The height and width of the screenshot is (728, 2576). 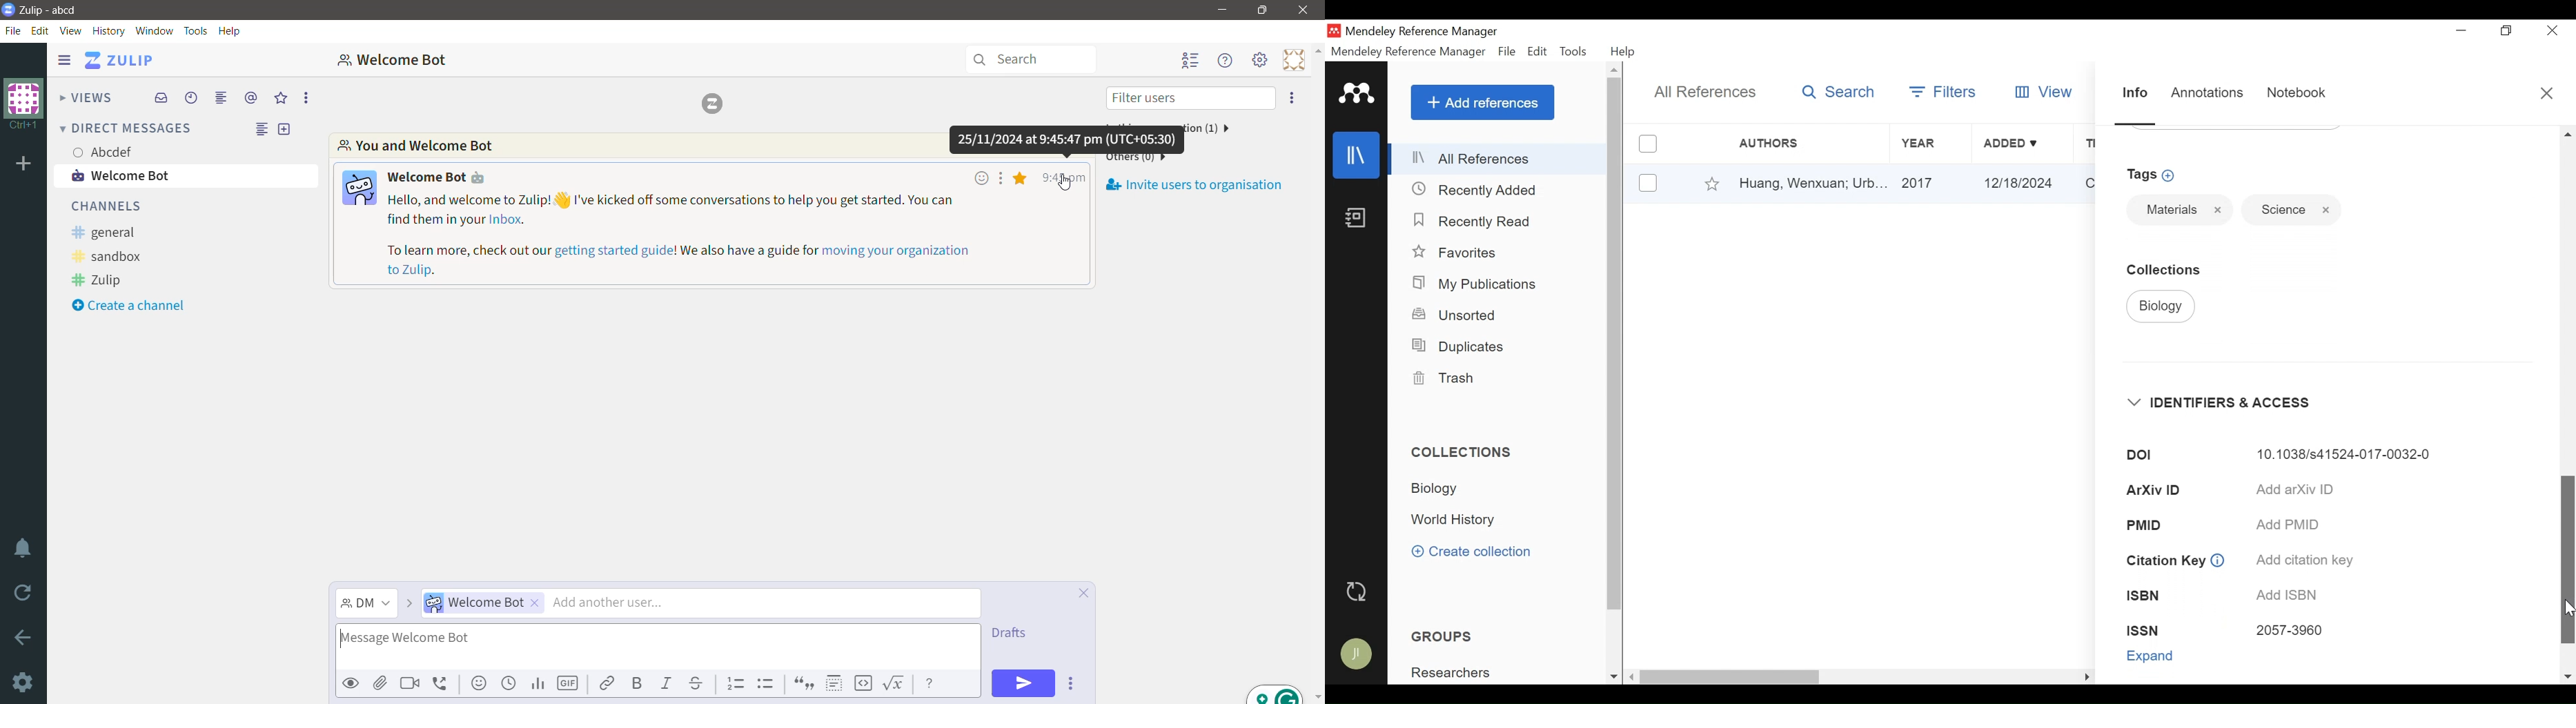 What do you see at coordinates (1478, 190) in the screenshot?
I see `Recently Added` at bounding box center [1478, 190].